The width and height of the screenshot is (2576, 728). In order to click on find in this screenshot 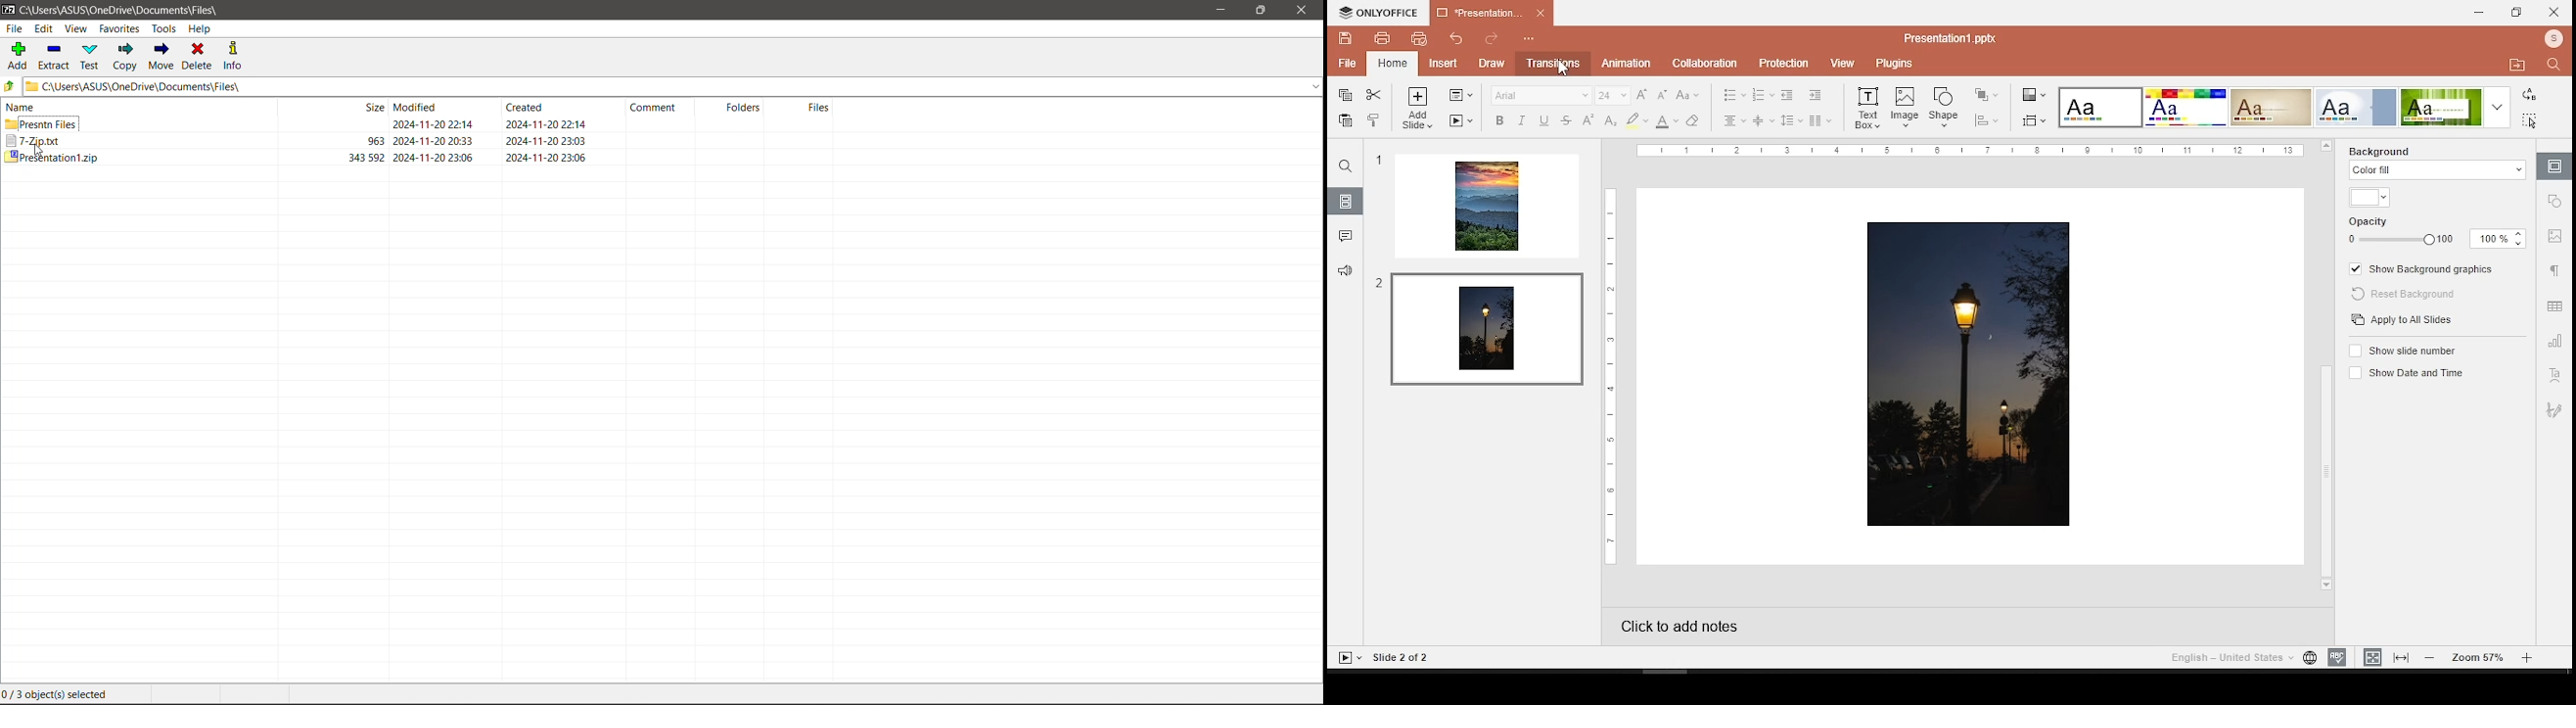, I will do `click(1346, 166)`.